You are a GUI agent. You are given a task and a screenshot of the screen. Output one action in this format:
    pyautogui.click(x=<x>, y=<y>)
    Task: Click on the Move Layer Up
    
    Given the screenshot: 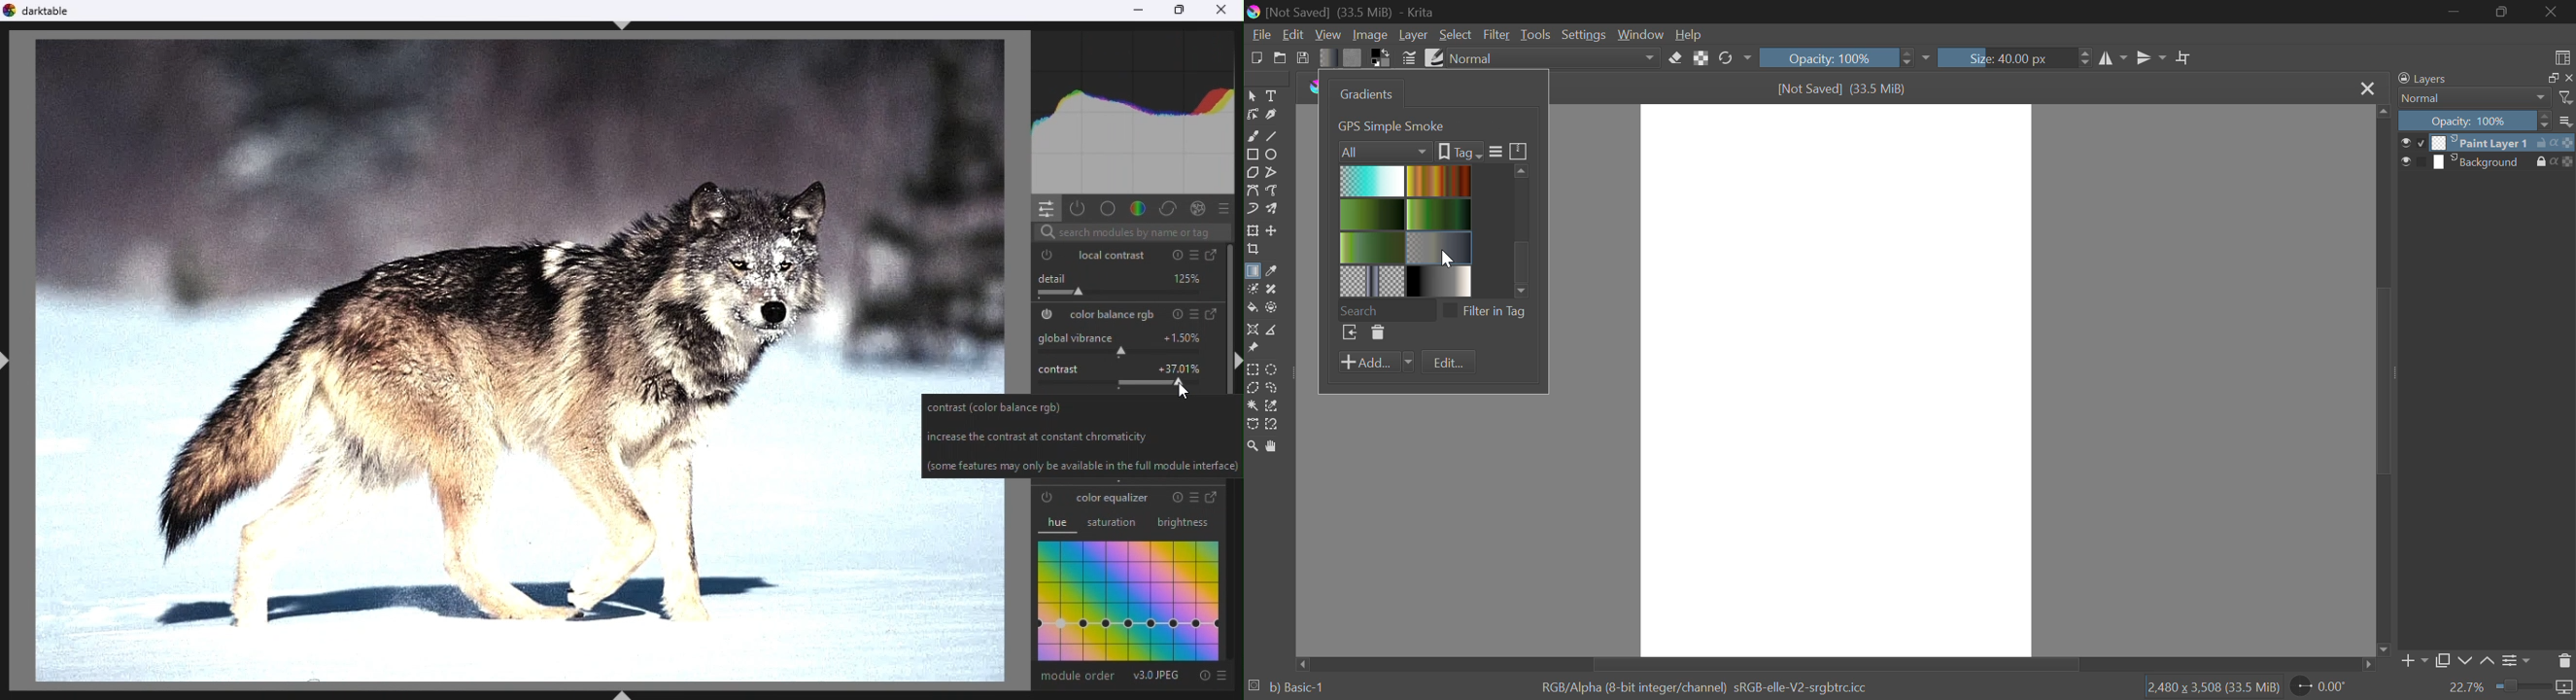 What is the action you would take?
    pyautogui.click(x=2488, y=662)
    